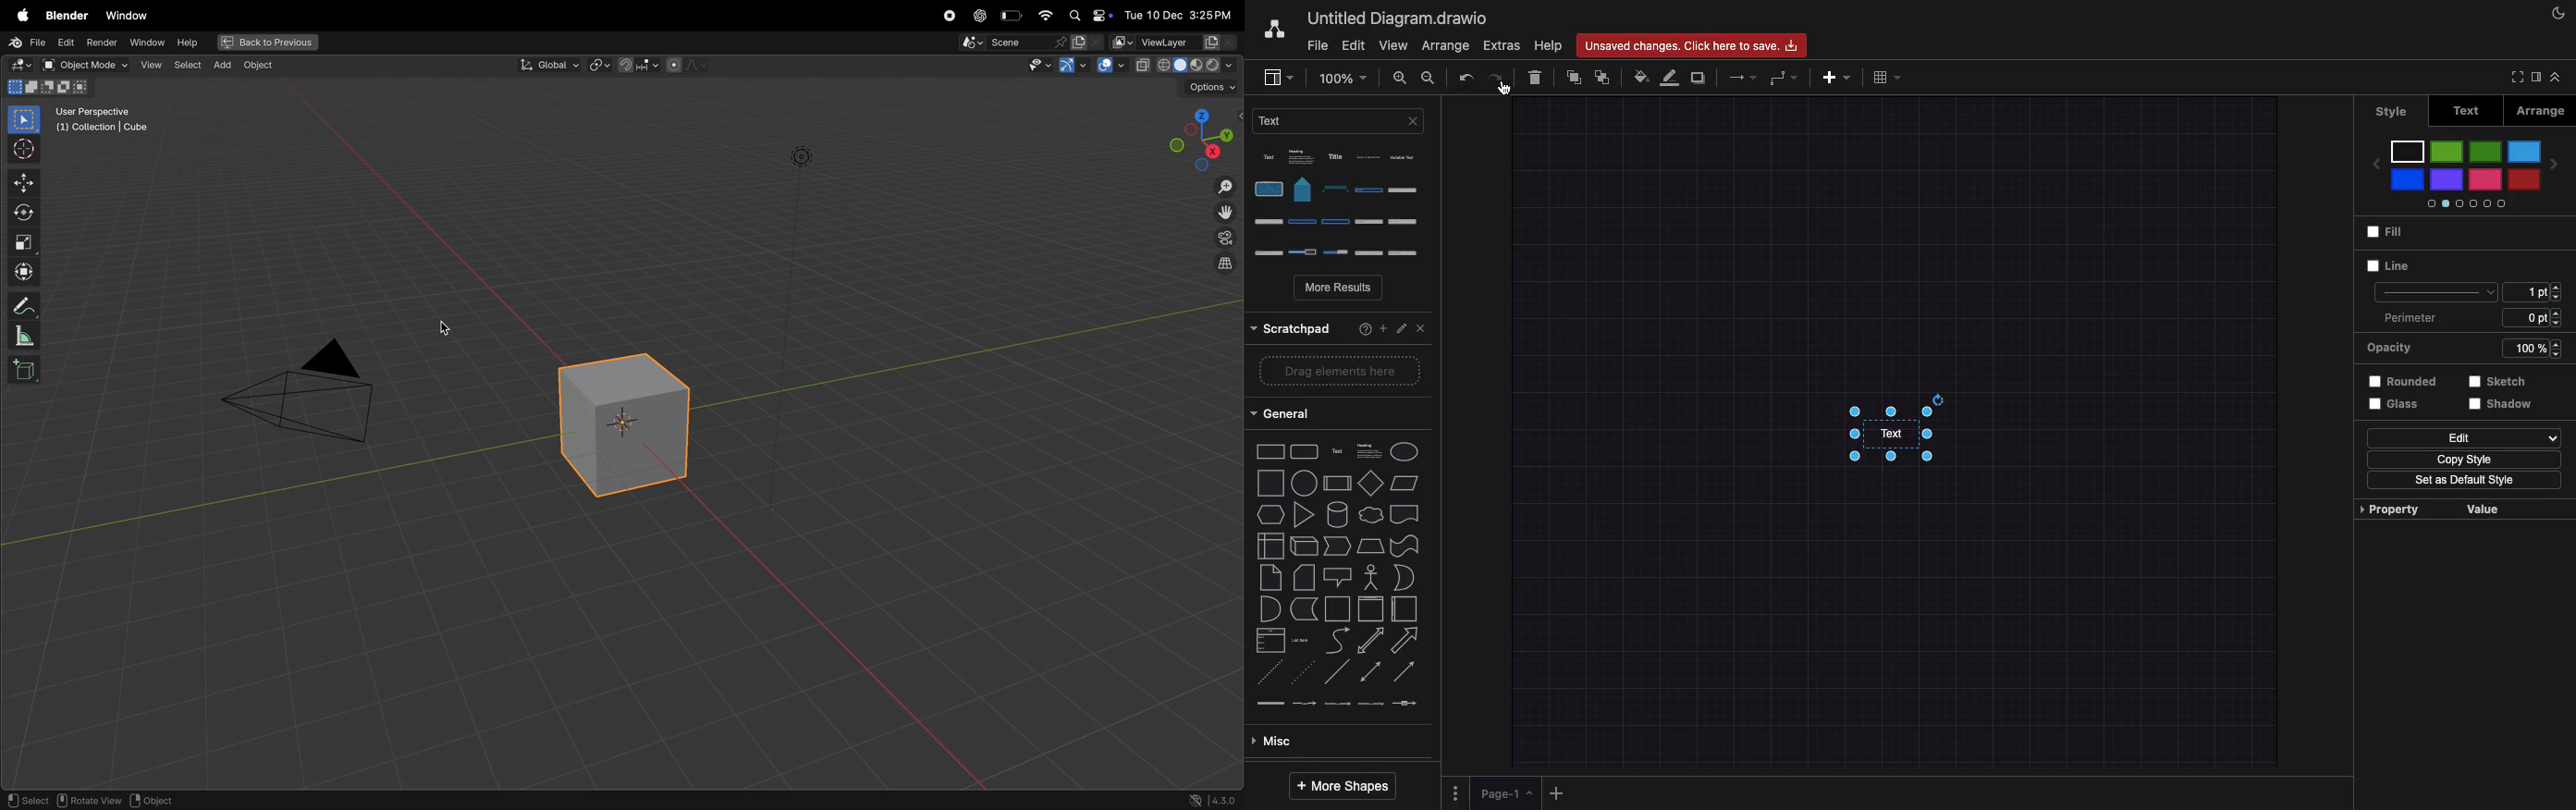 The image size is (2576, 812). Describe the element at coordinates (2462, 438) in the screenshot. I see `Edit` at that location.